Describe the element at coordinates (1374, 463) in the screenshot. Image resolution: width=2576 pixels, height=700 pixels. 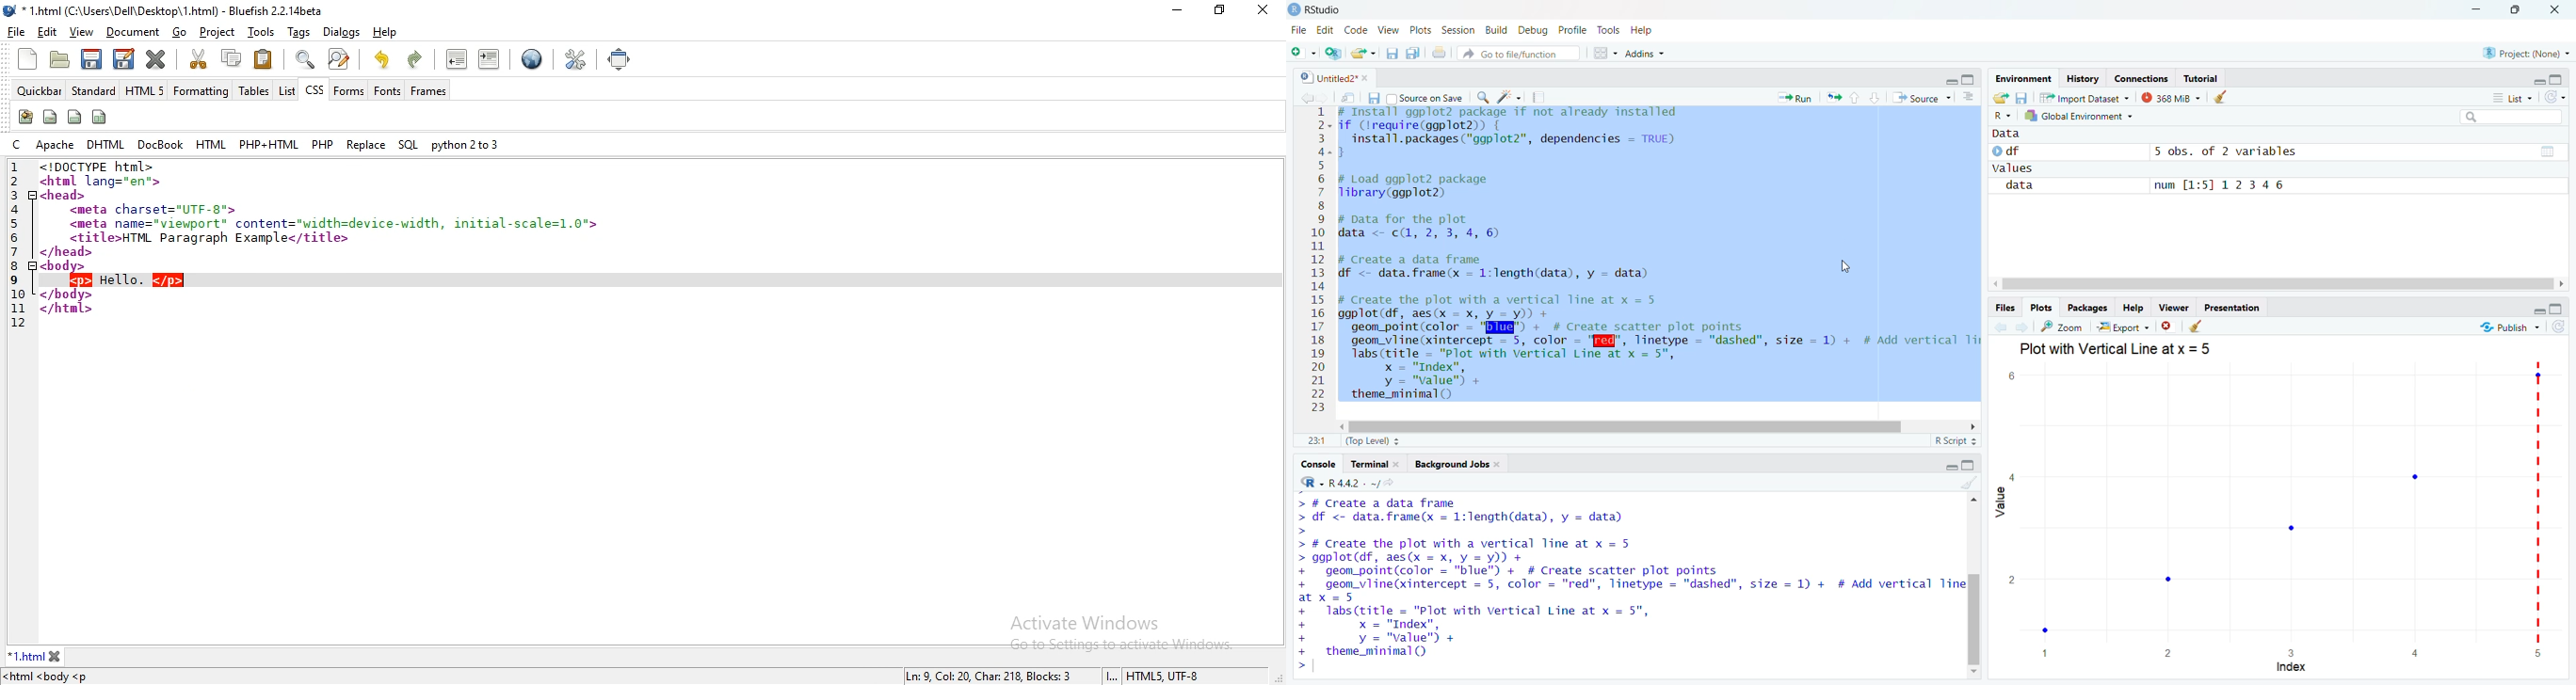
I see `Terminal` at that location.